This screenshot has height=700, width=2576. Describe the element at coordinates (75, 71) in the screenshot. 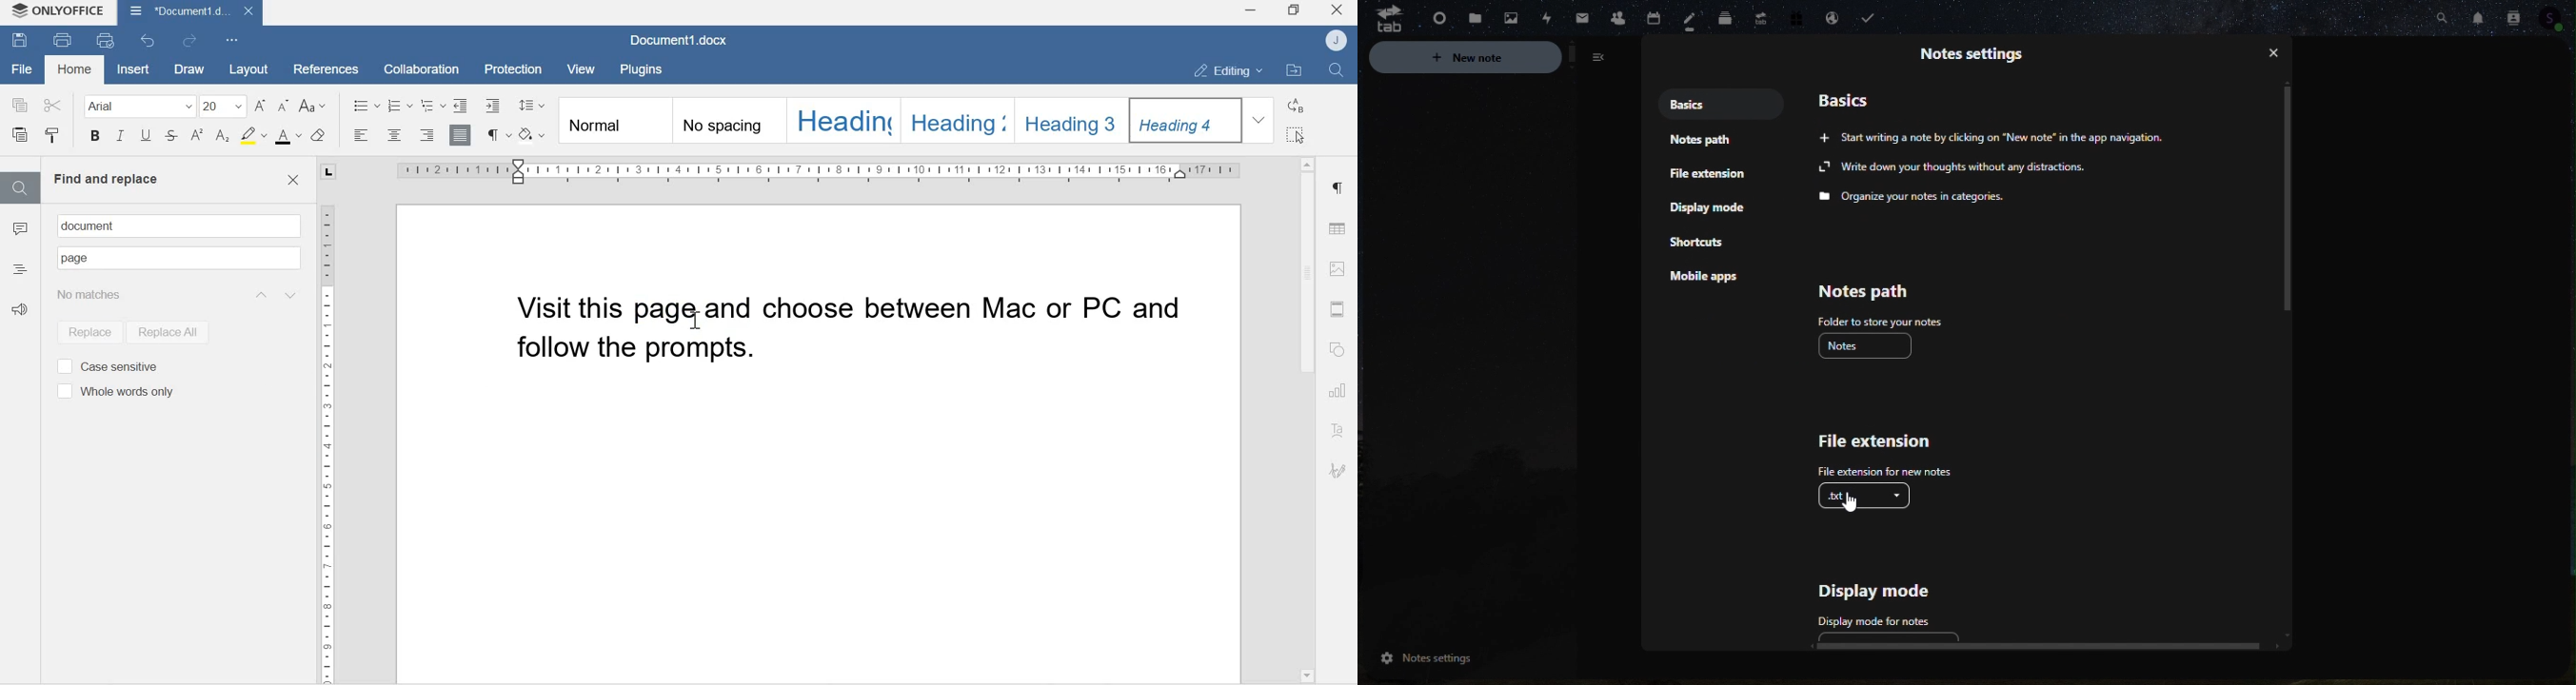

I see `Homd` at that location.